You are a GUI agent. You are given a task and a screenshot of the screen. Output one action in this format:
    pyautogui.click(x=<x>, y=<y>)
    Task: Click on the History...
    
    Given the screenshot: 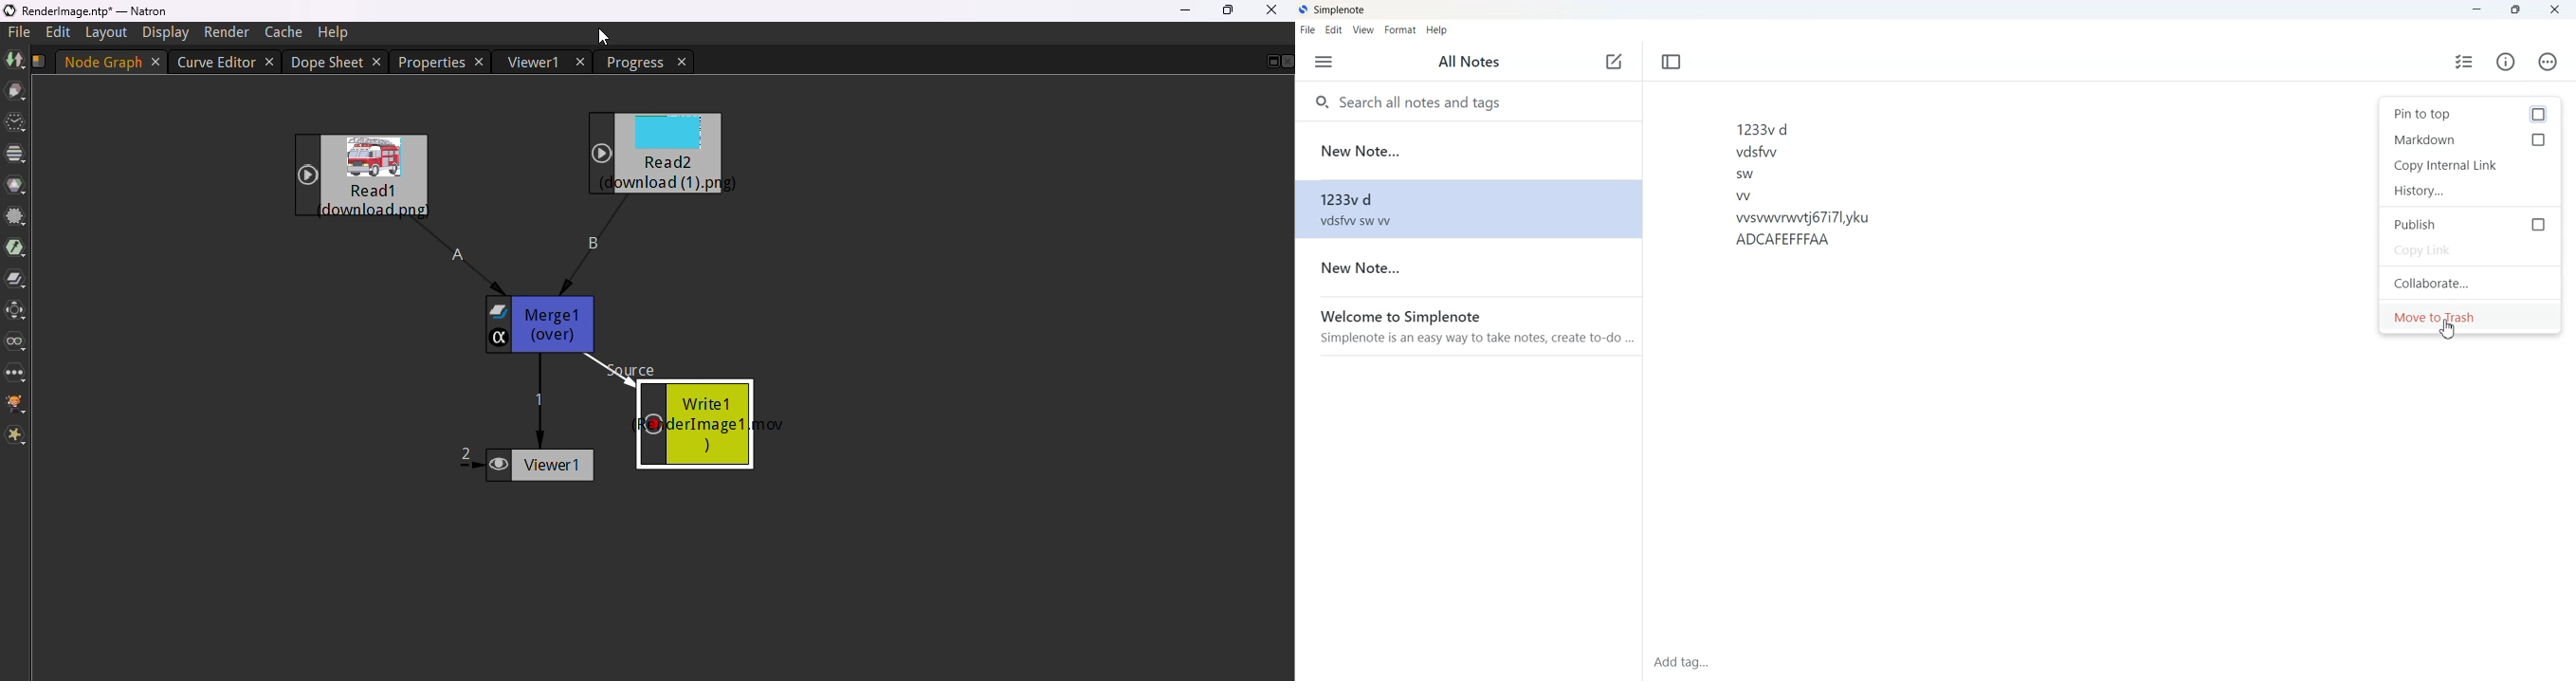 What is the action you would take?
    pyautogui.click(x=2471, y=190)
    